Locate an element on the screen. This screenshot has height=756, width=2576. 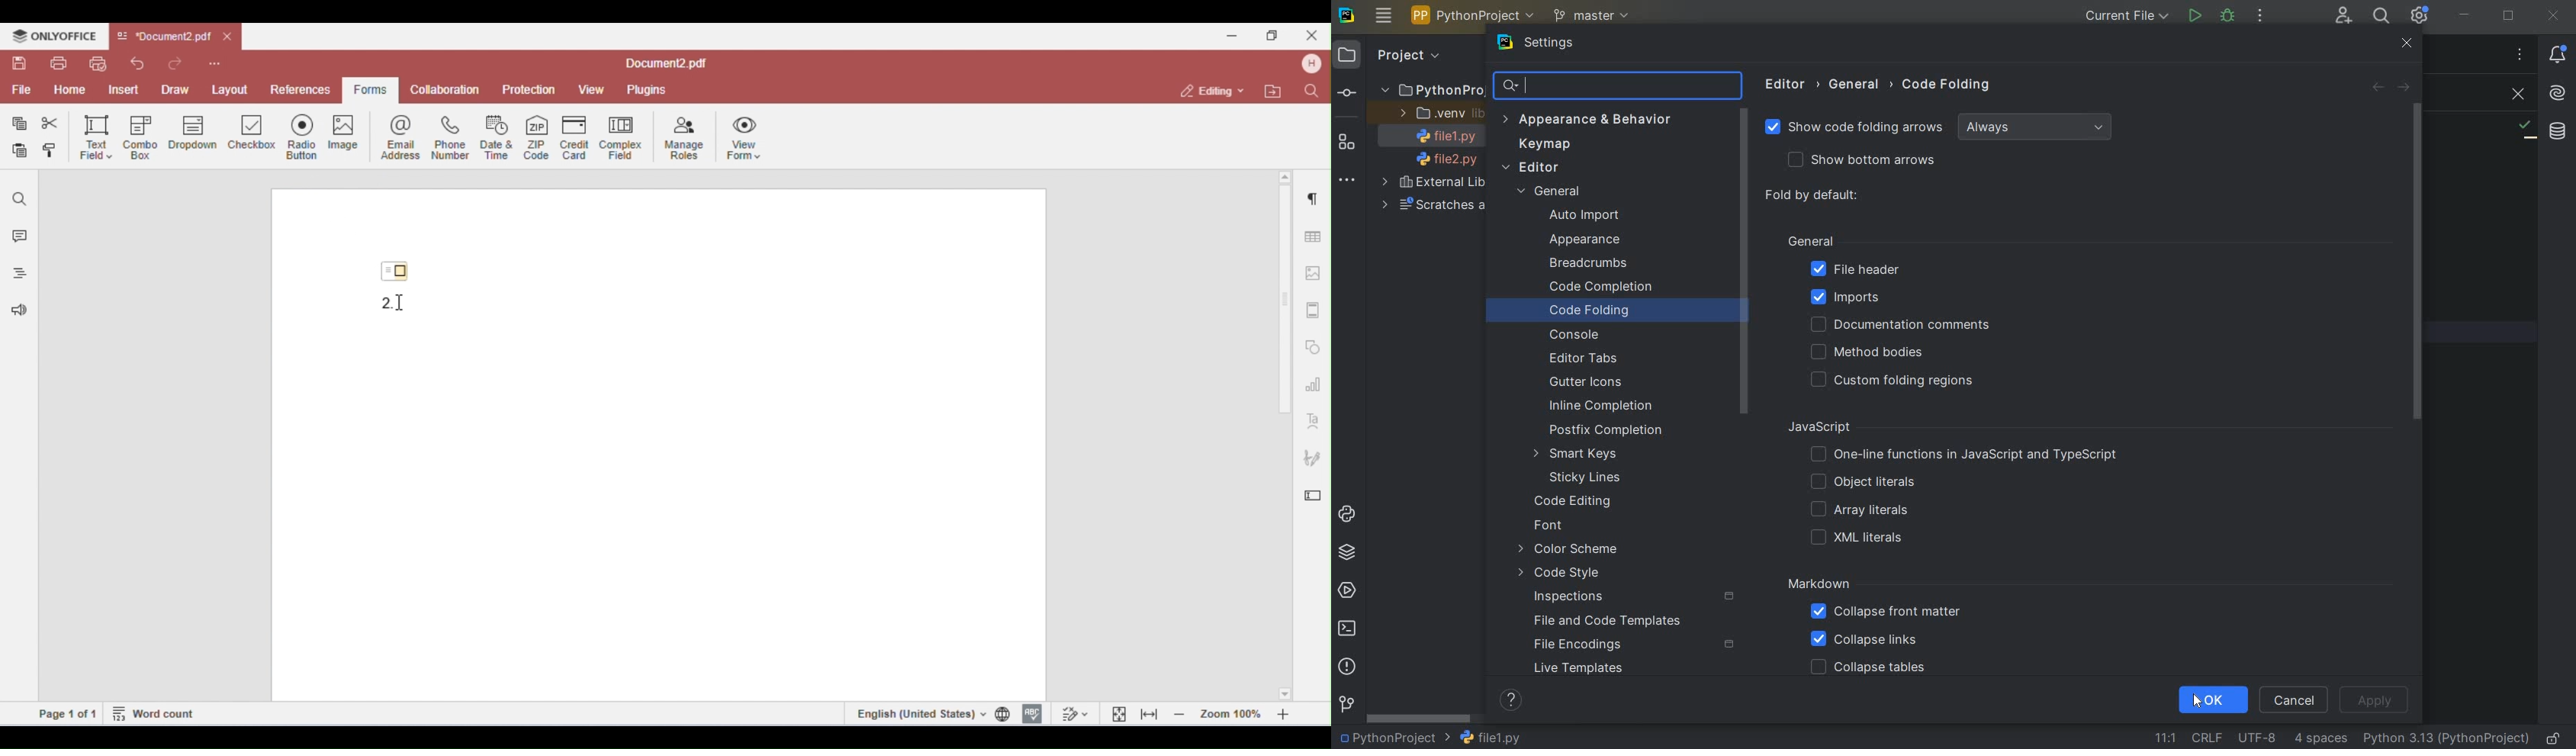
FILE HEADER is located at coordinates (1854, 270).